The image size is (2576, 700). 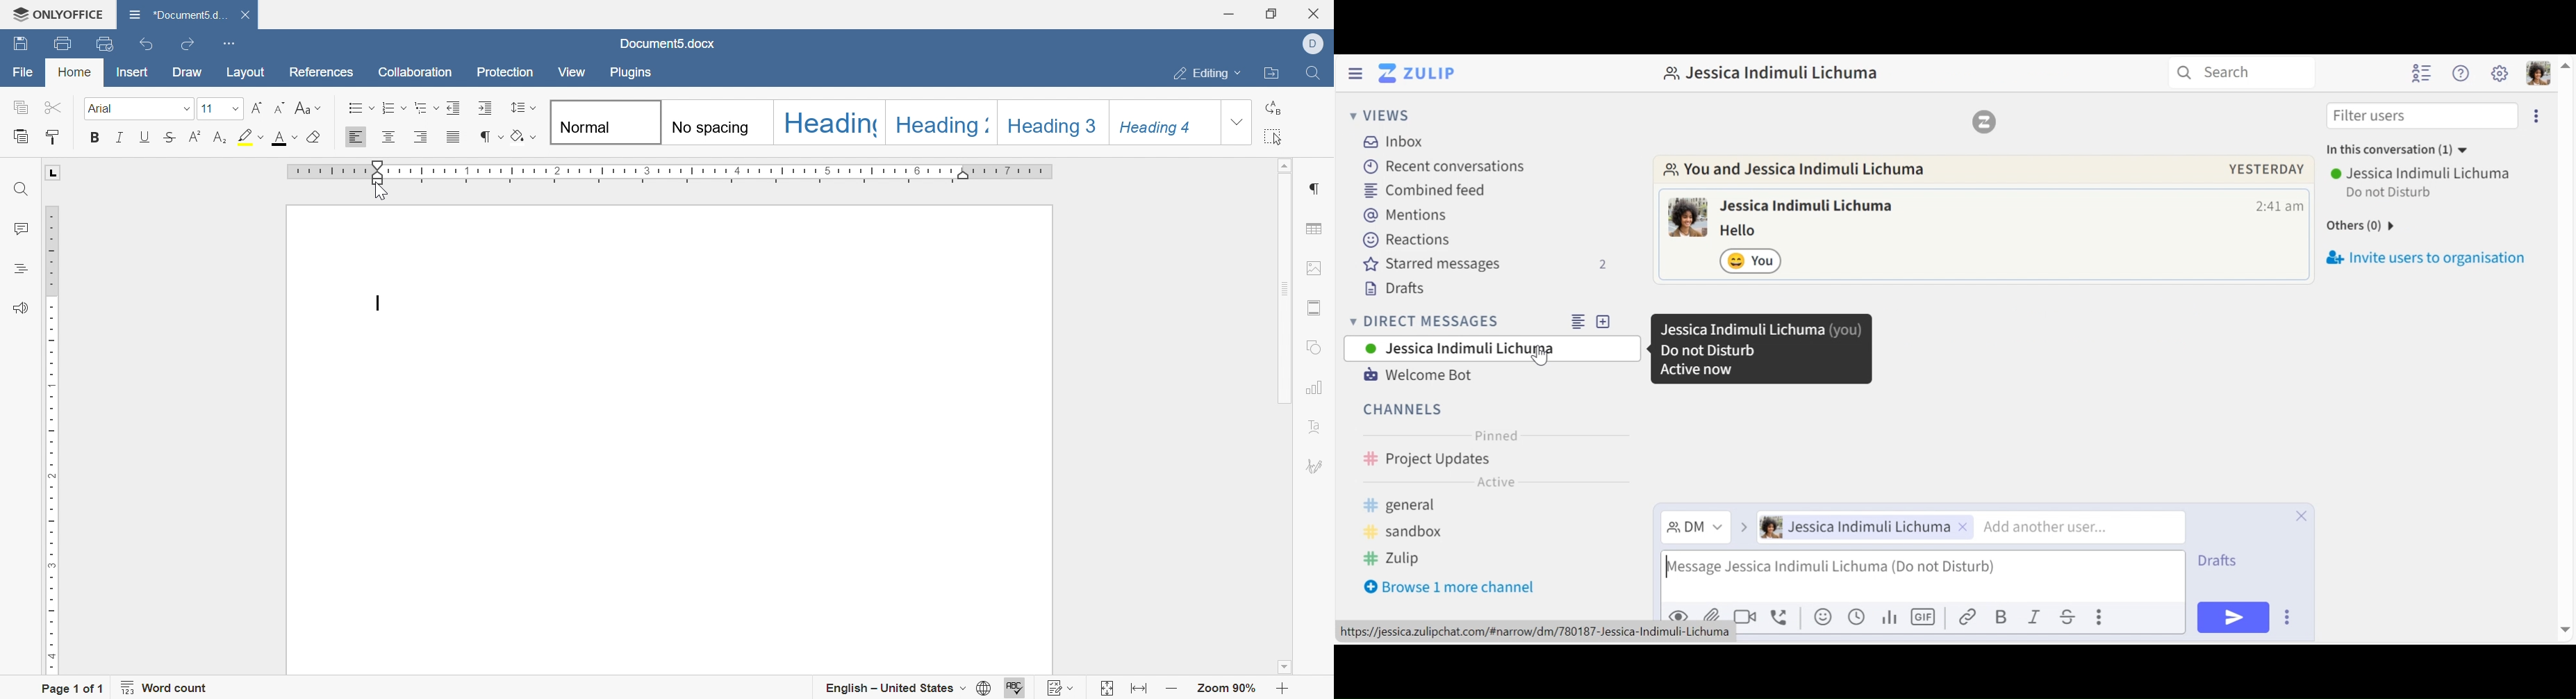 What do you see at coordinates (2462, 74) in the screenshot?
I see `Help menu` at bounding box center [2462, 74].